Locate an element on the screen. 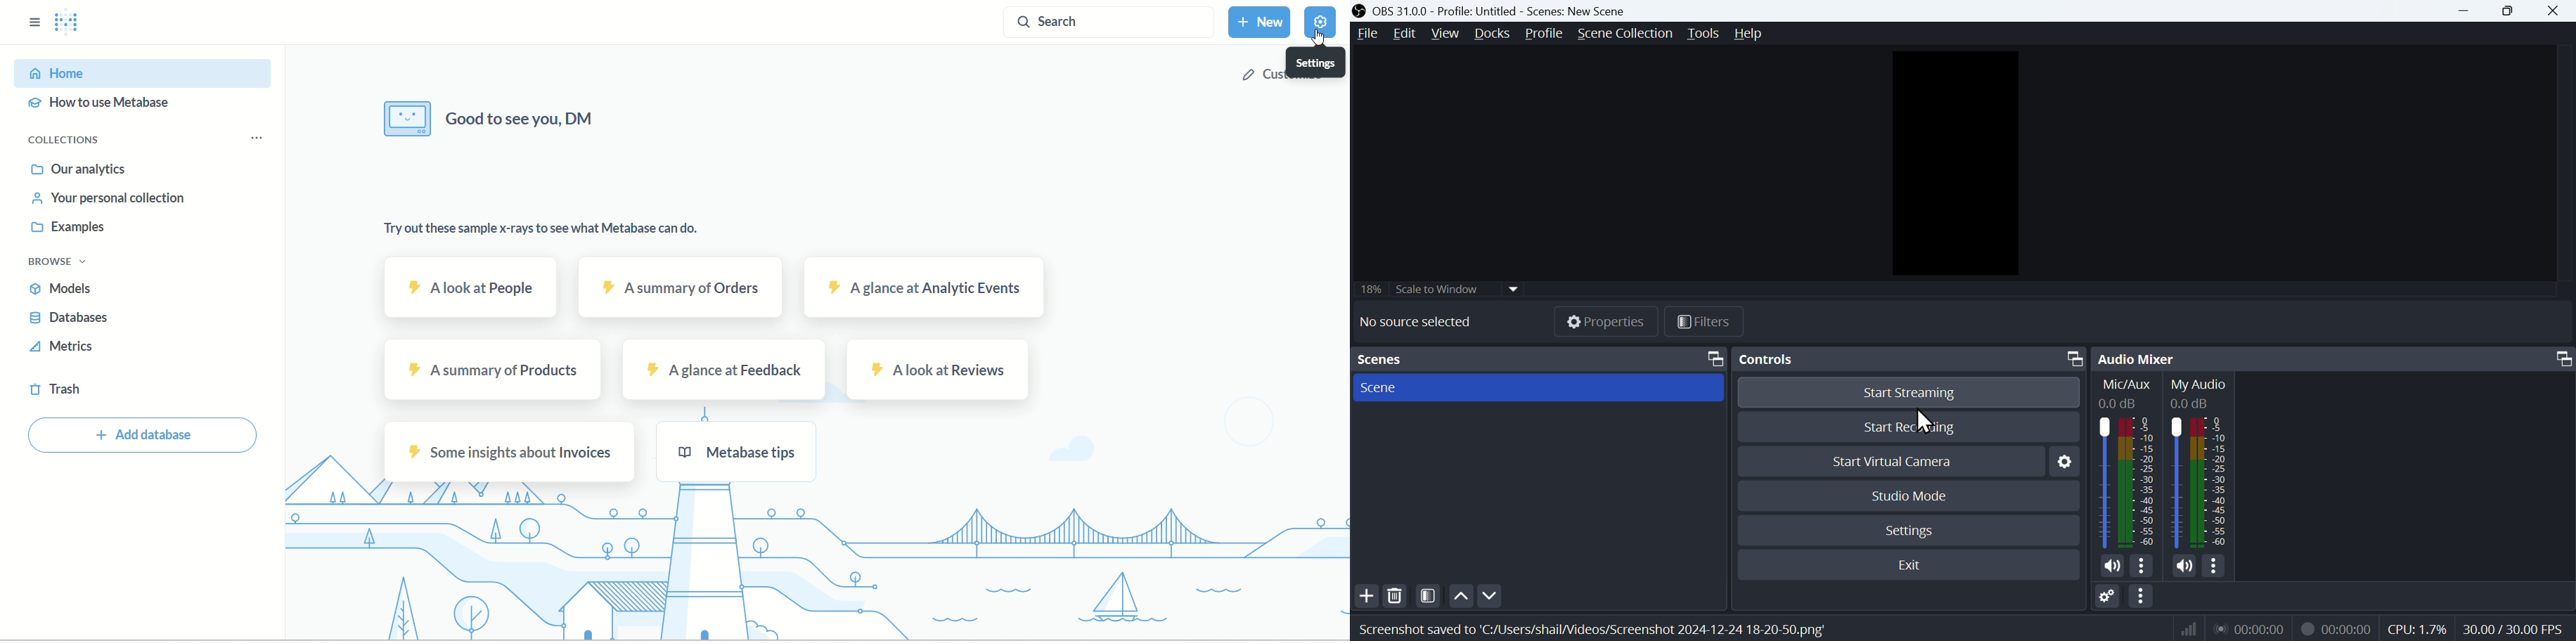 Image resolution: width=2576 pixels, height=644 pixels. Mute/Unmute is located at coordinates (2110, 564).